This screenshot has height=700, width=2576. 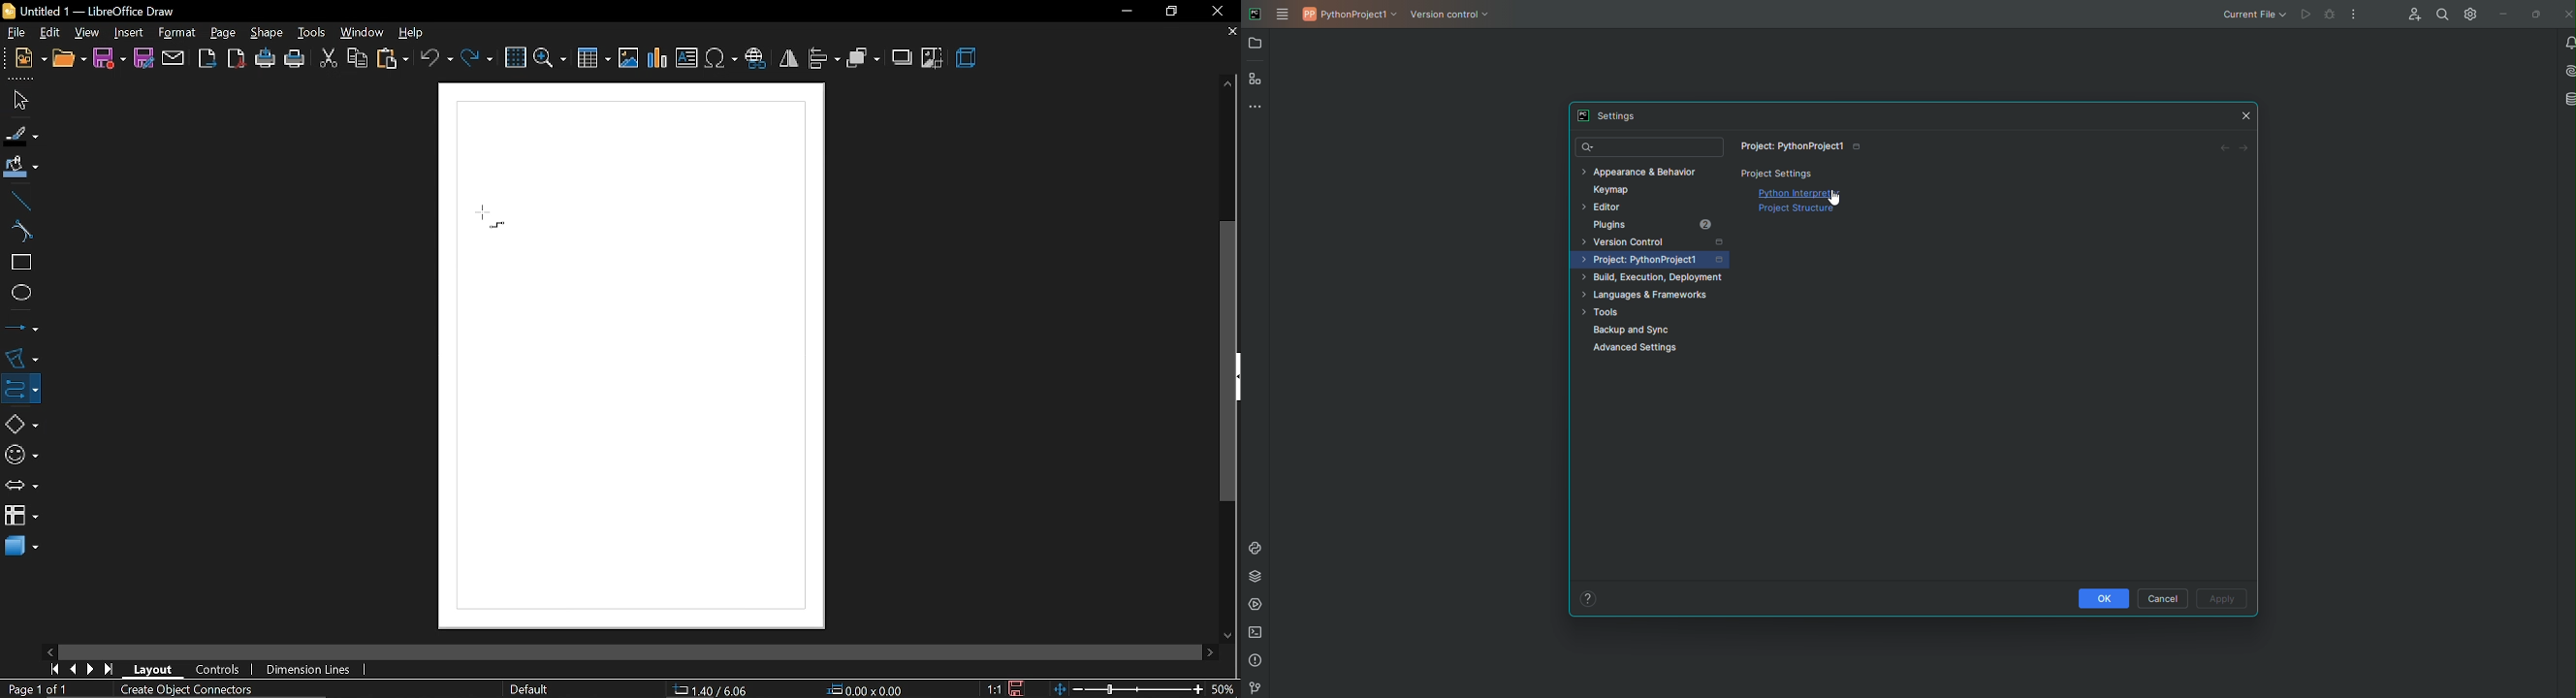 What do you see at coordinates (1019, 688) in the screenshot?
I see `save` at bounding box center [1019, 688].